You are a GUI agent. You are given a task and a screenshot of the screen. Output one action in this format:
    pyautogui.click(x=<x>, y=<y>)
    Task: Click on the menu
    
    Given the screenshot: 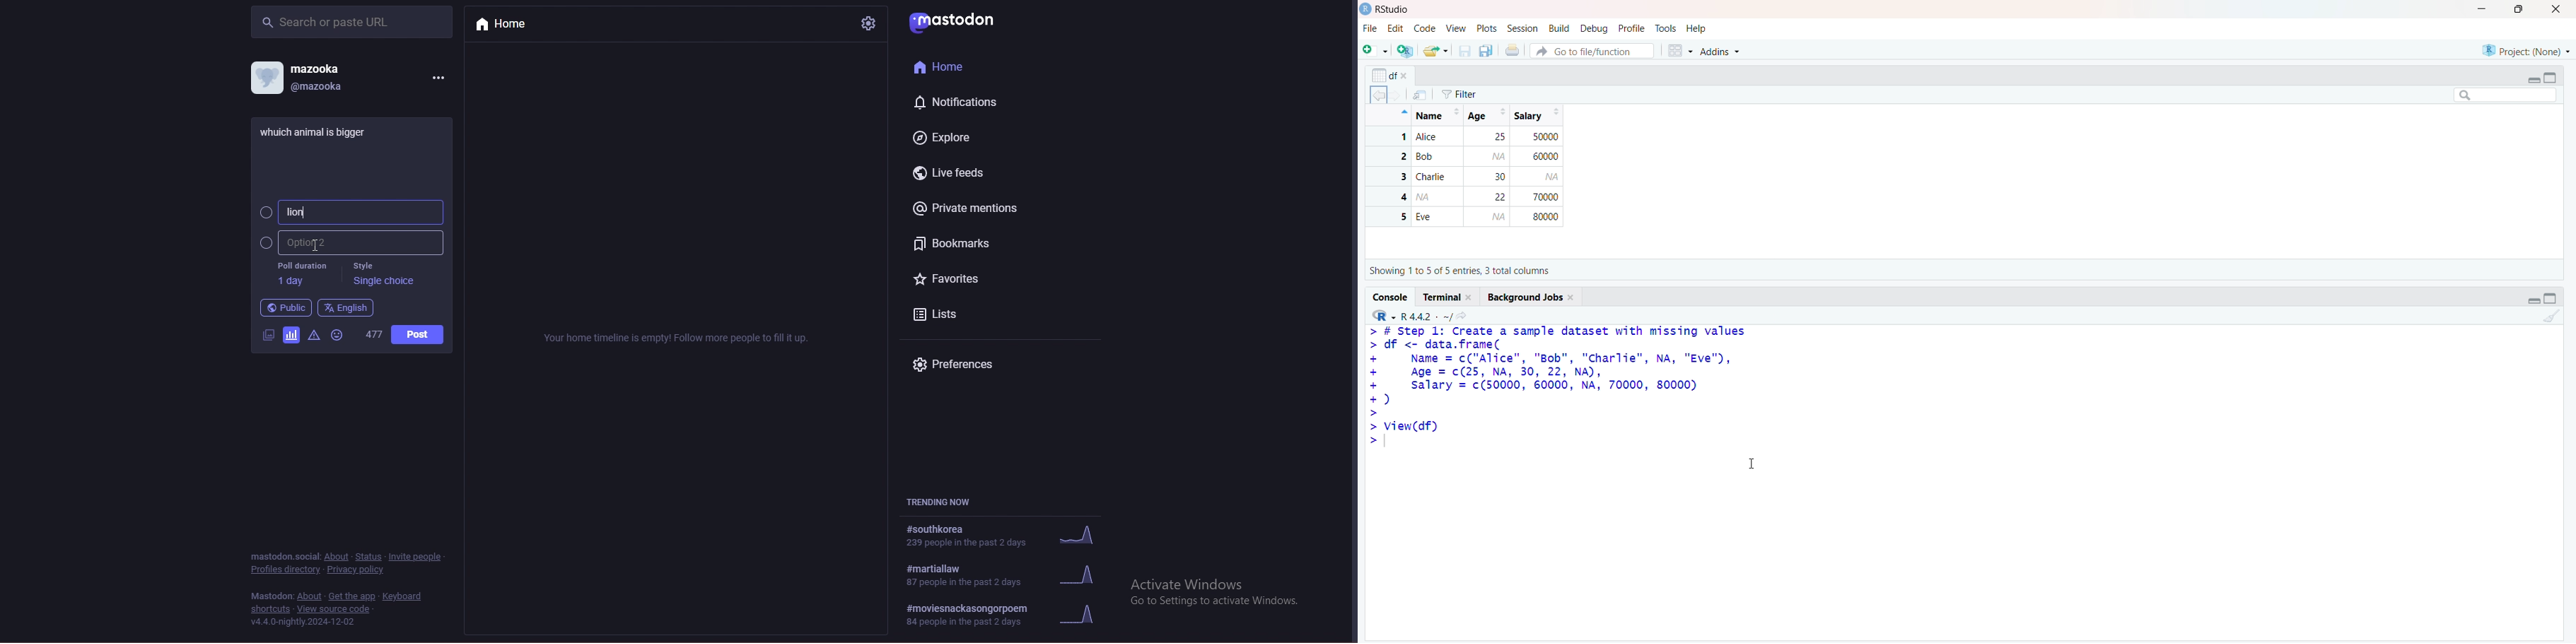 What is the action you would take?
    pyautogui.click(x=438, y=76)
    